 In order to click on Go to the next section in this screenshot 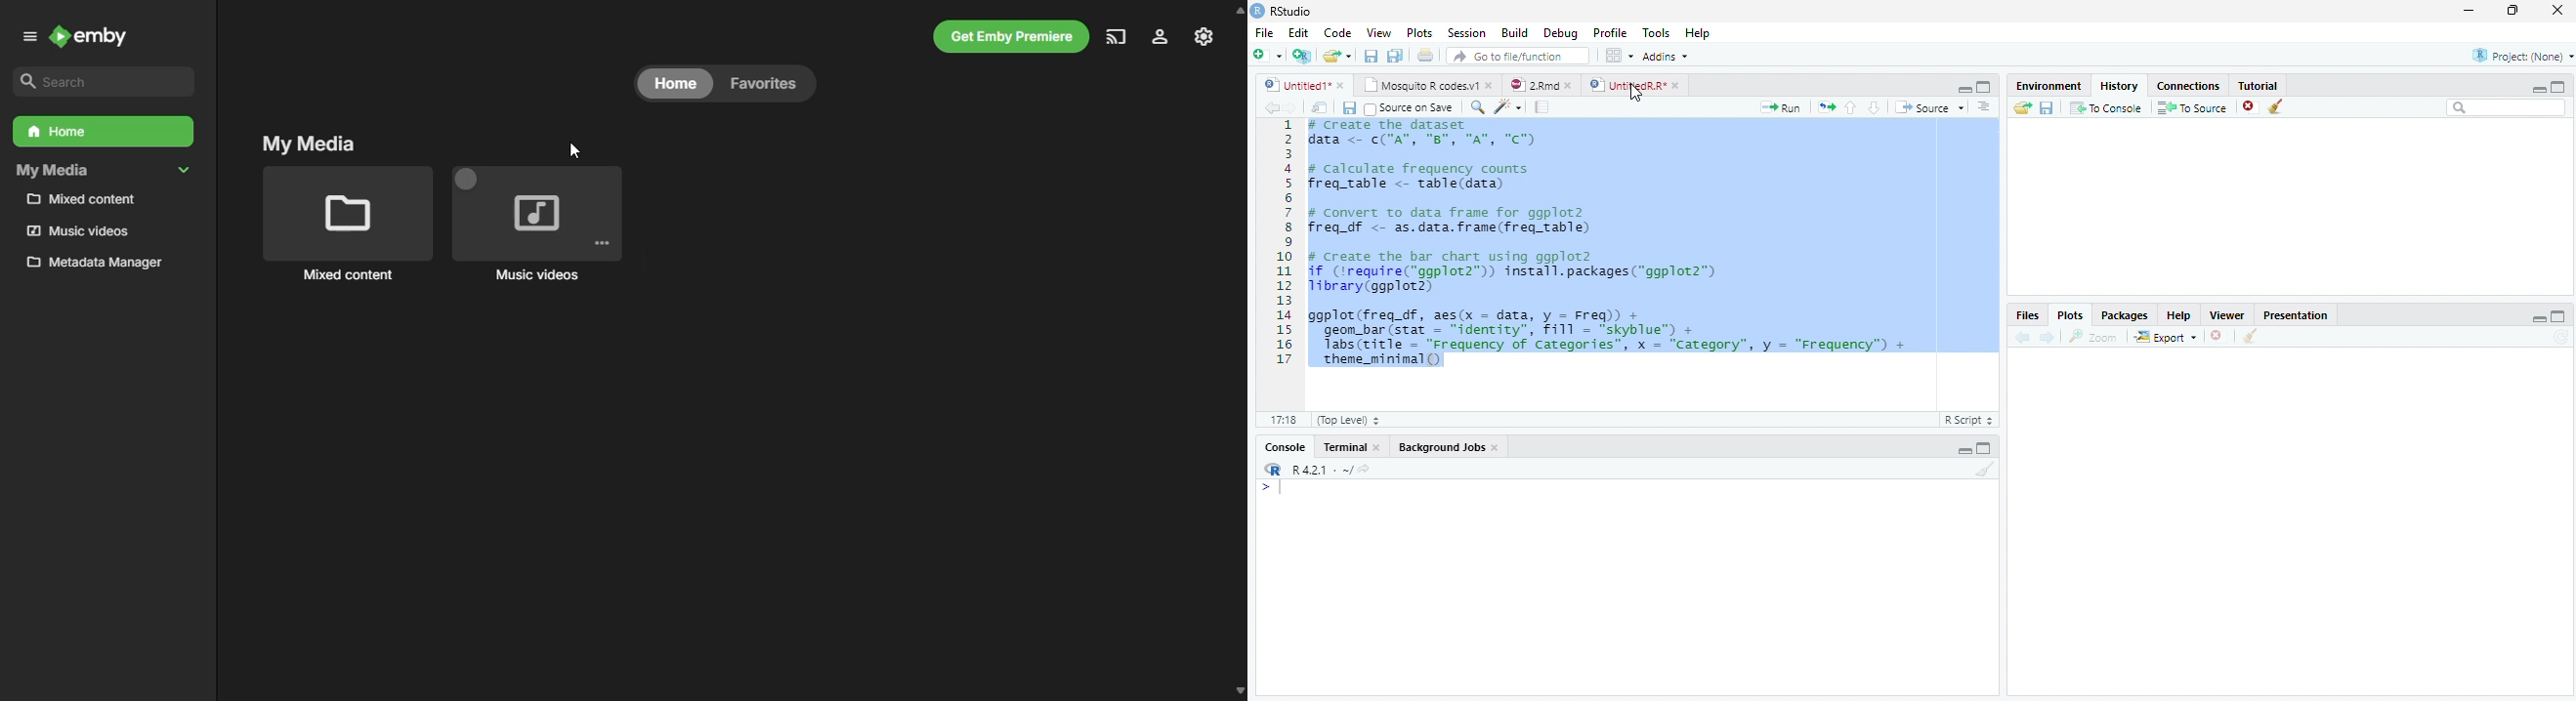, I will do `click(1874, 107)`.